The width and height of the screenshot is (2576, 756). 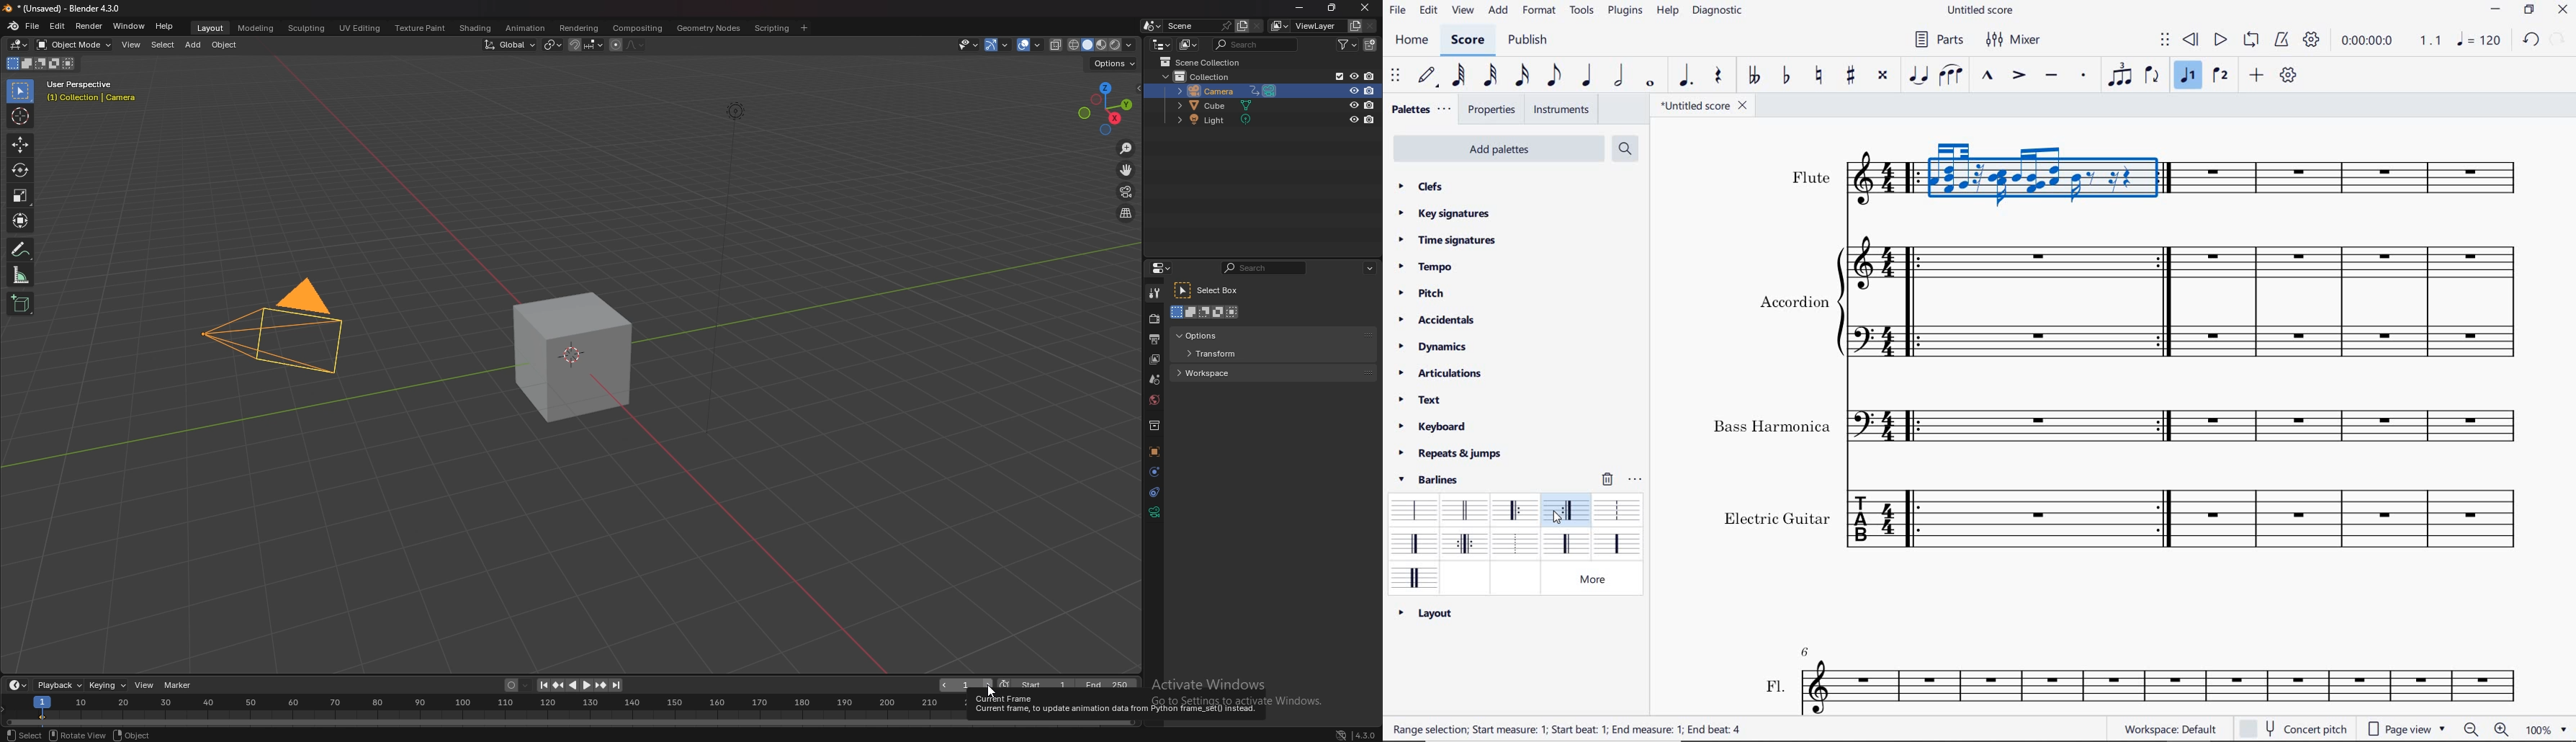 I want to click on Instrument: Electric guitar, so click(x=2351, y=302).